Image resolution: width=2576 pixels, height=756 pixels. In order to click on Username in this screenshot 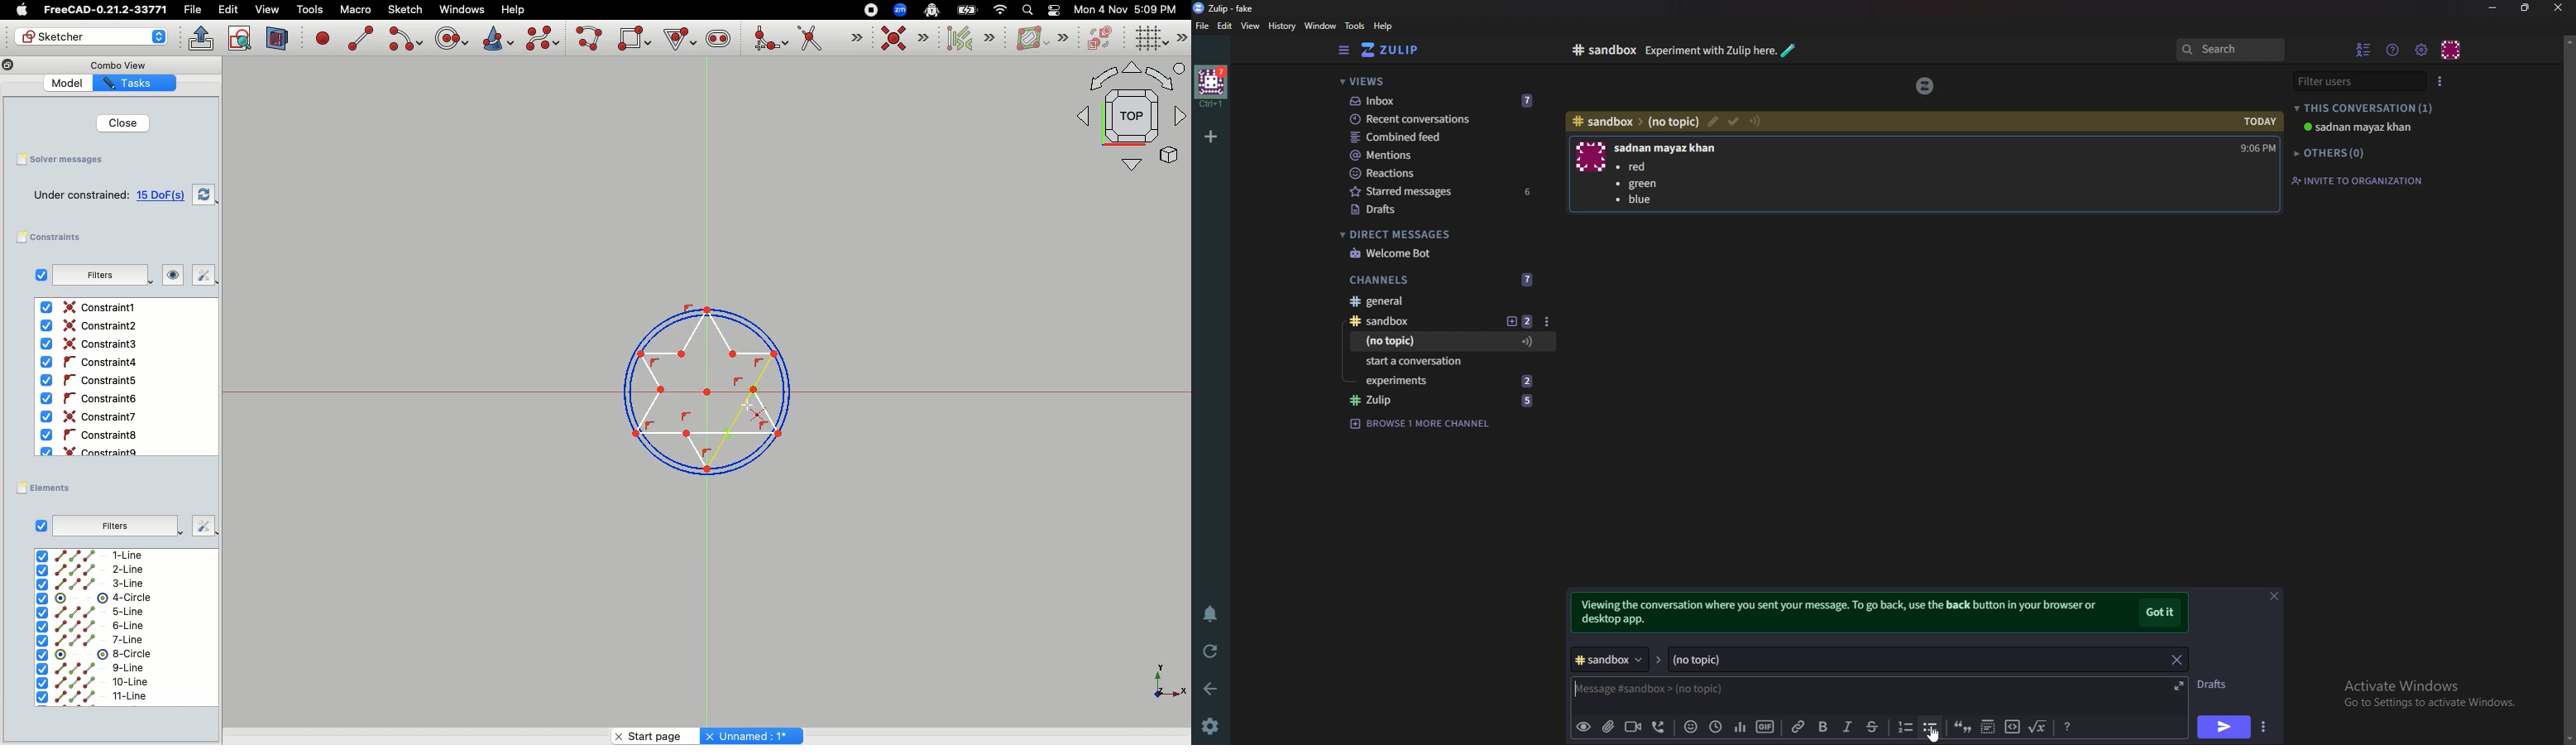, I will do `click(1670, 149)`.